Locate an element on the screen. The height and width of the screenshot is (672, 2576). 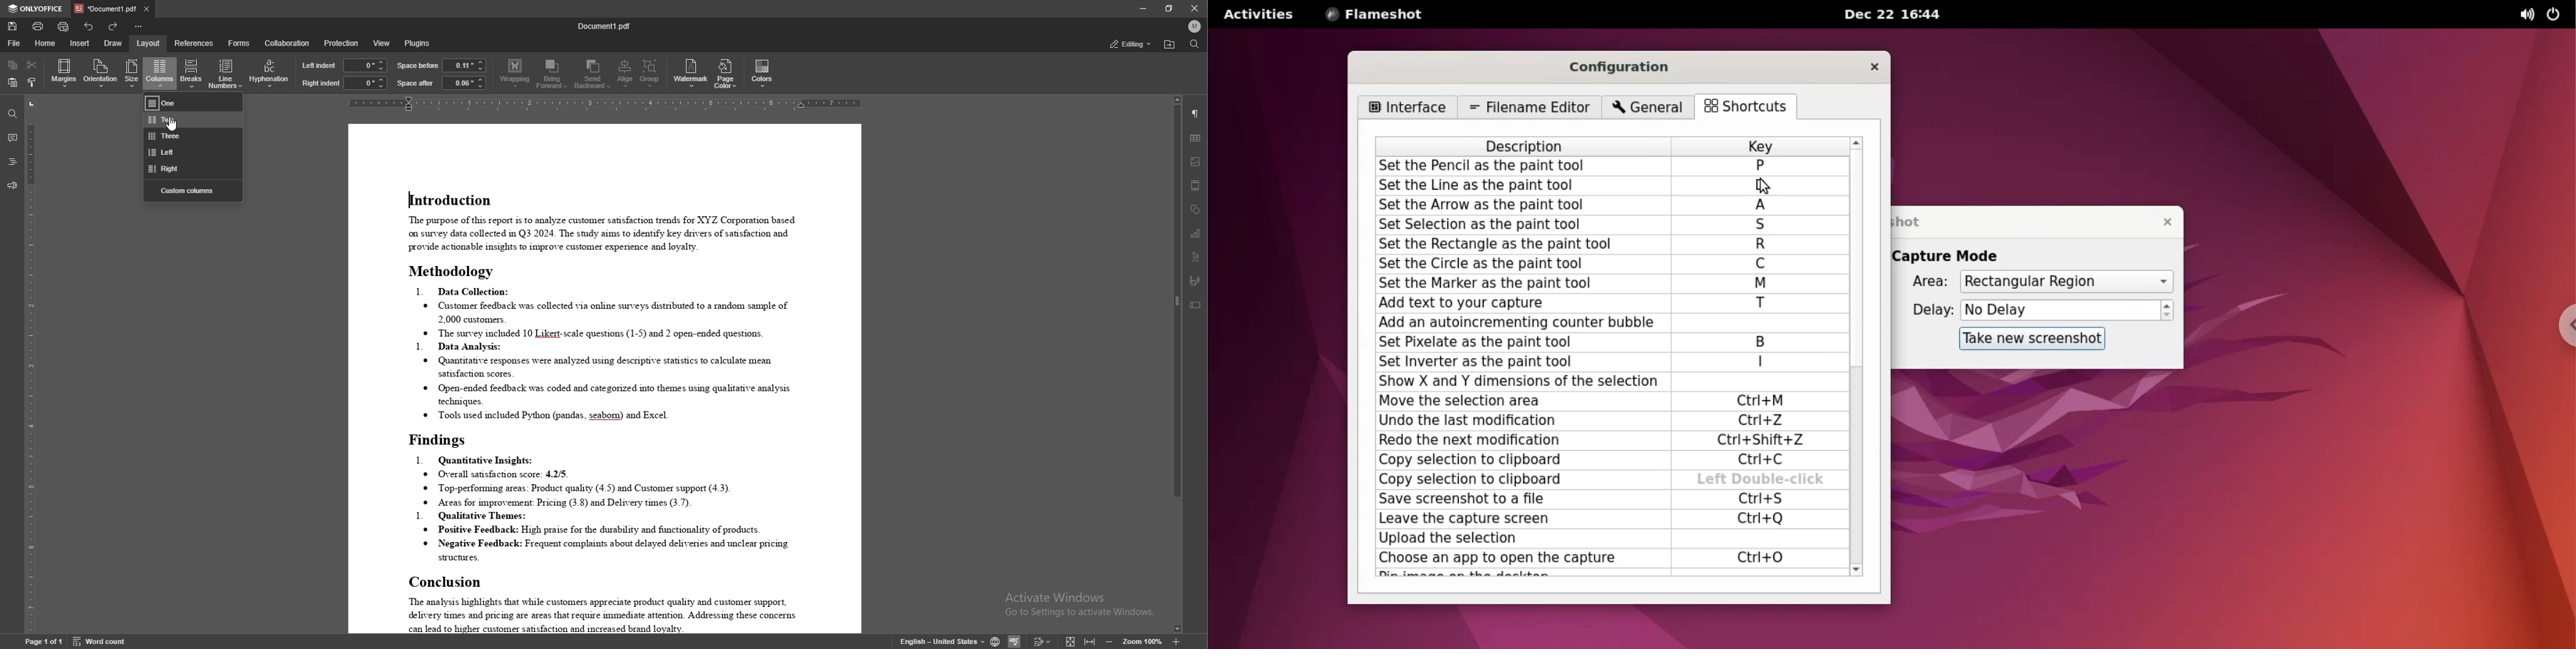
A  is located at coordinates (1765, 206).